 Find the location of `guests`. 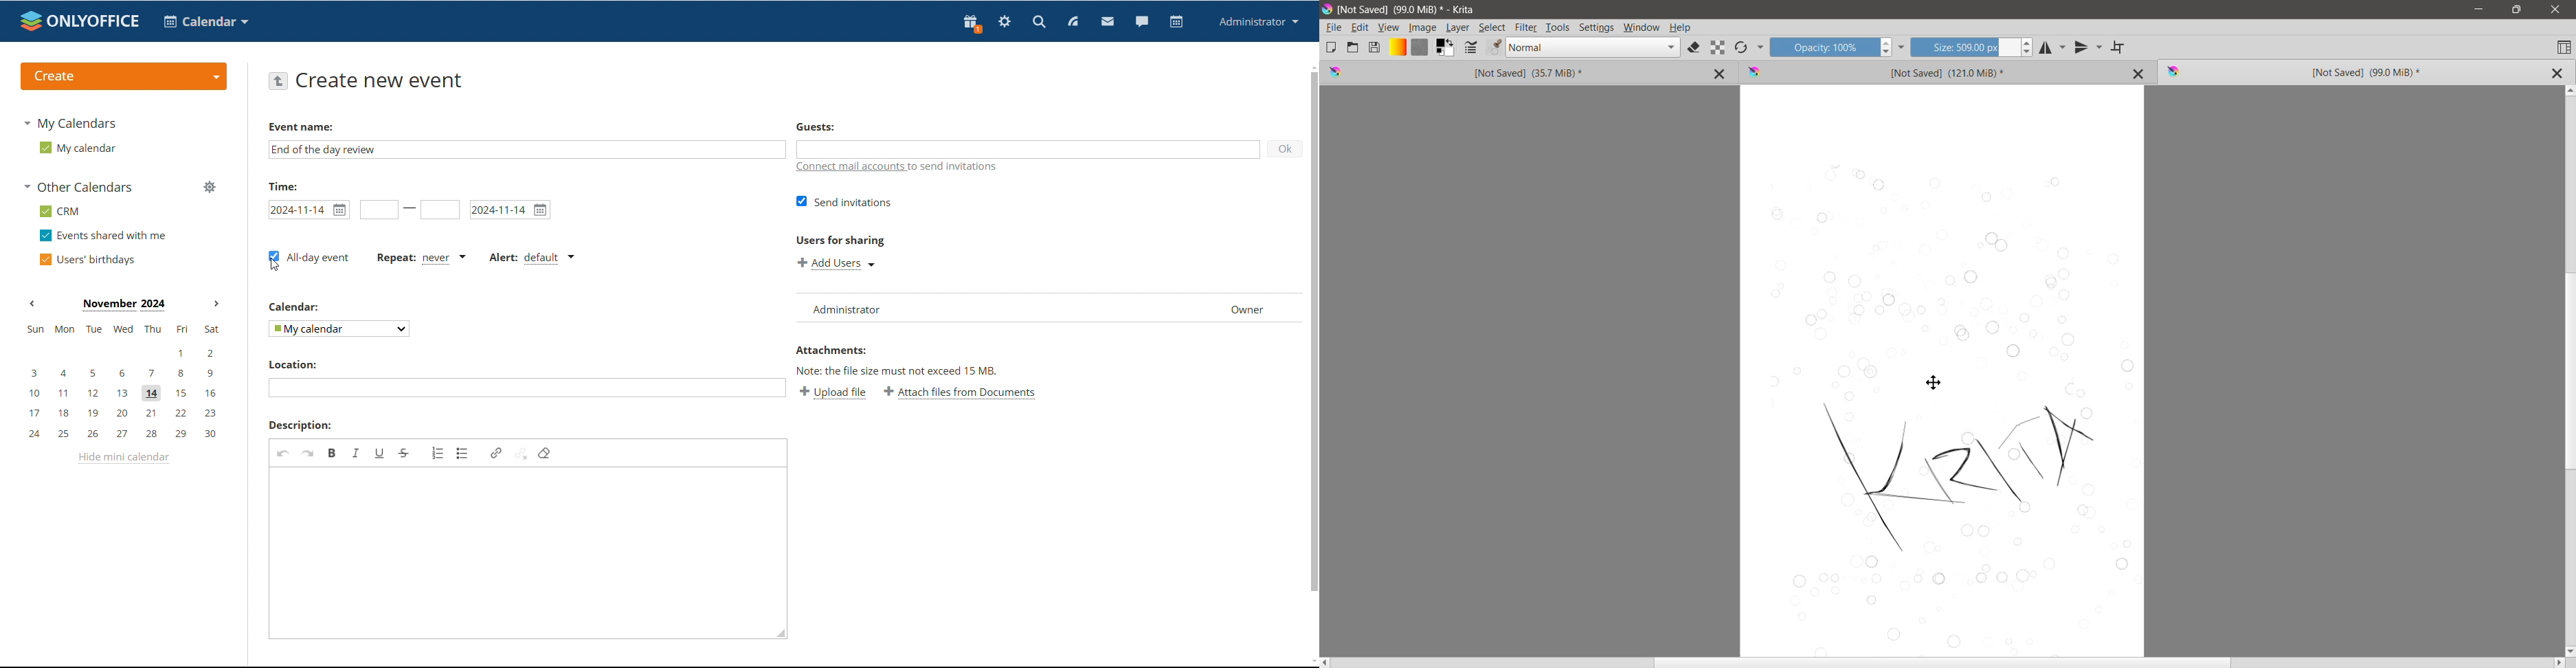

guests is located at coordinates (815, 126).